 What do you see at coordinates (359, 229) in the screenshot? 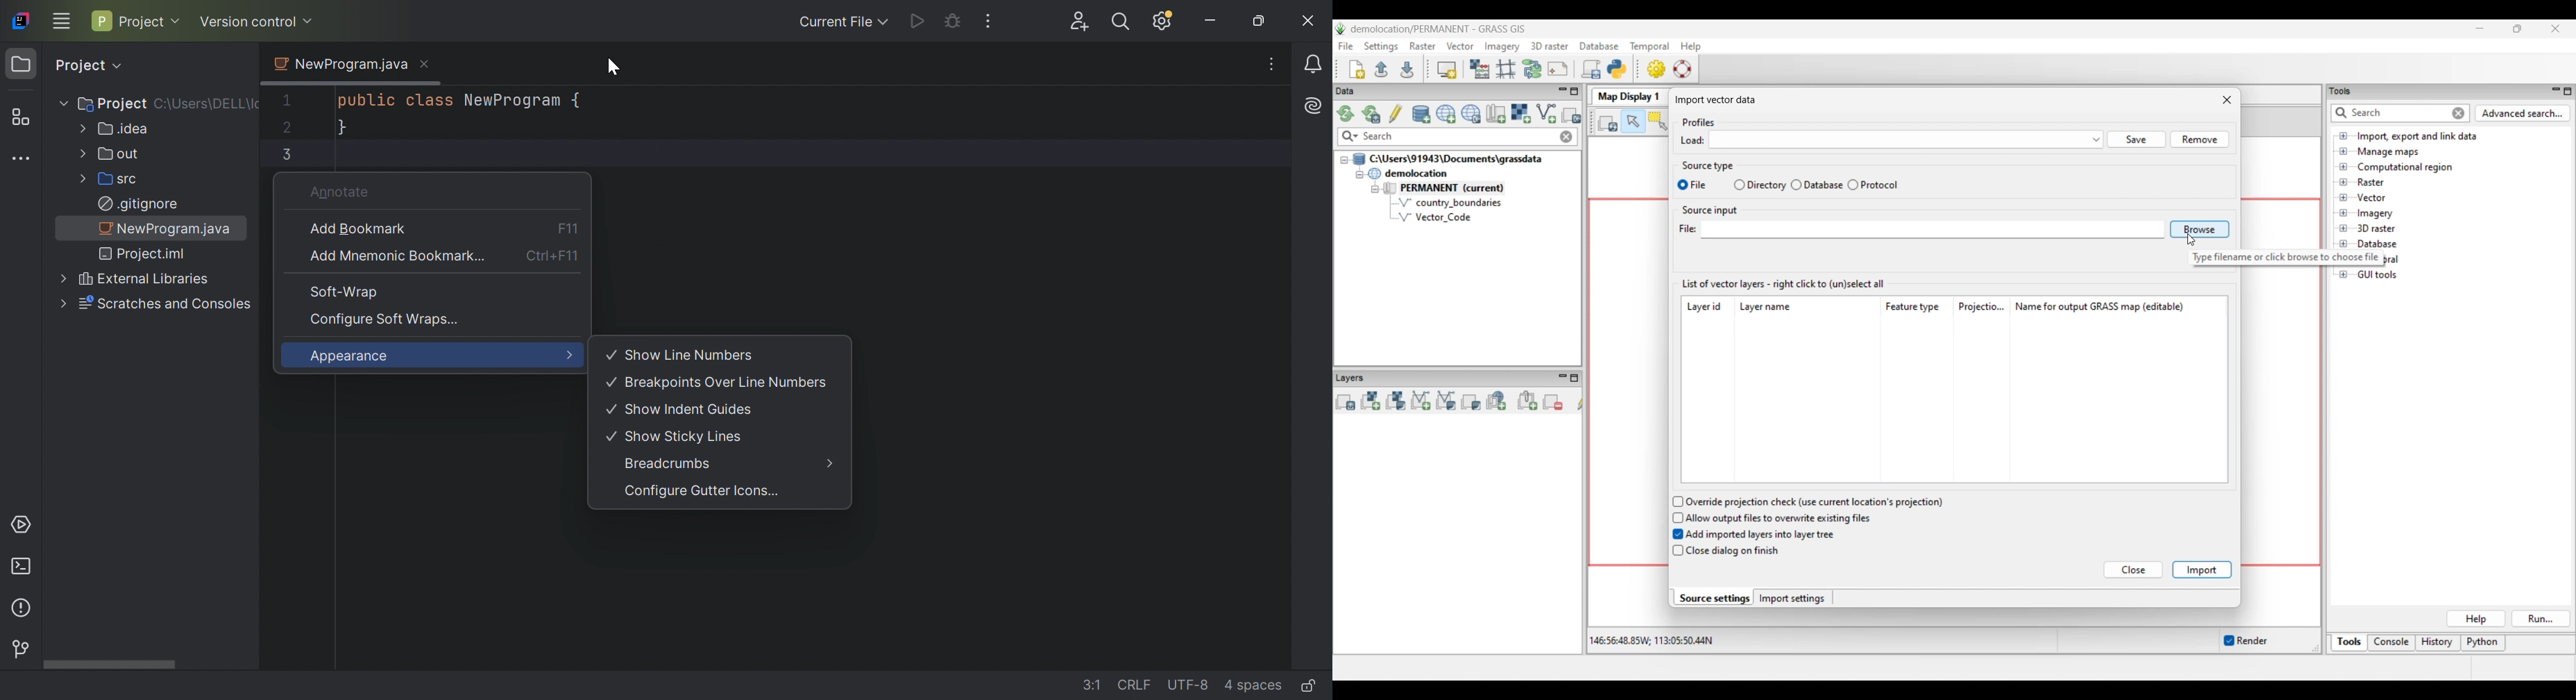
I see `Add Bookmark` at bounding box center [359, 229].